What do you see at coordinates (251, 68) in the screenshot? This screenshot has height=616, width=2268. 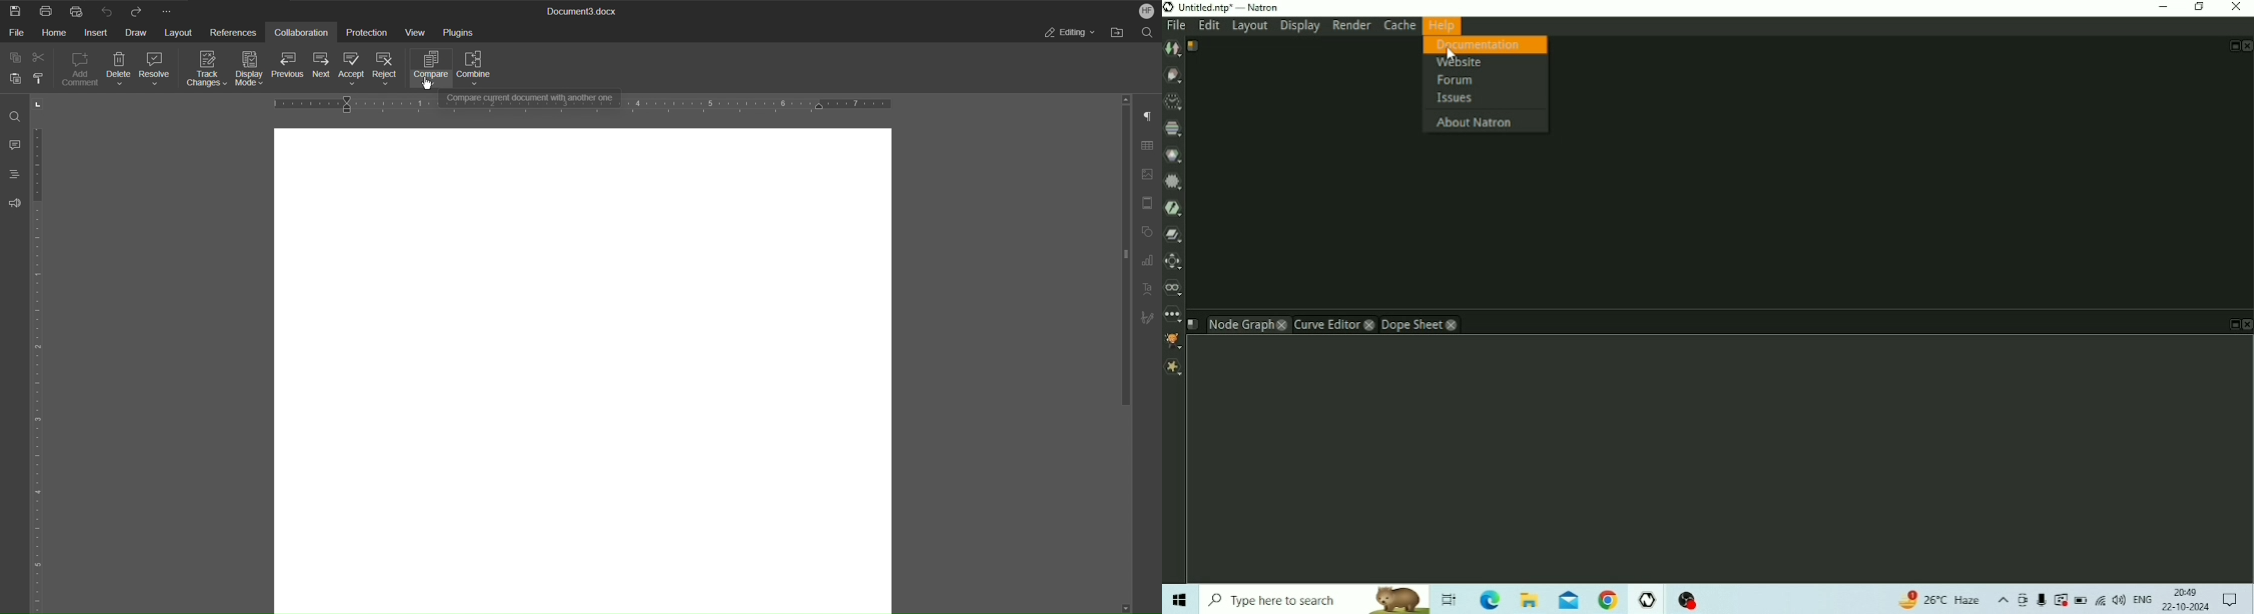 I see `Display Mode` at bounding box center [251, 68].